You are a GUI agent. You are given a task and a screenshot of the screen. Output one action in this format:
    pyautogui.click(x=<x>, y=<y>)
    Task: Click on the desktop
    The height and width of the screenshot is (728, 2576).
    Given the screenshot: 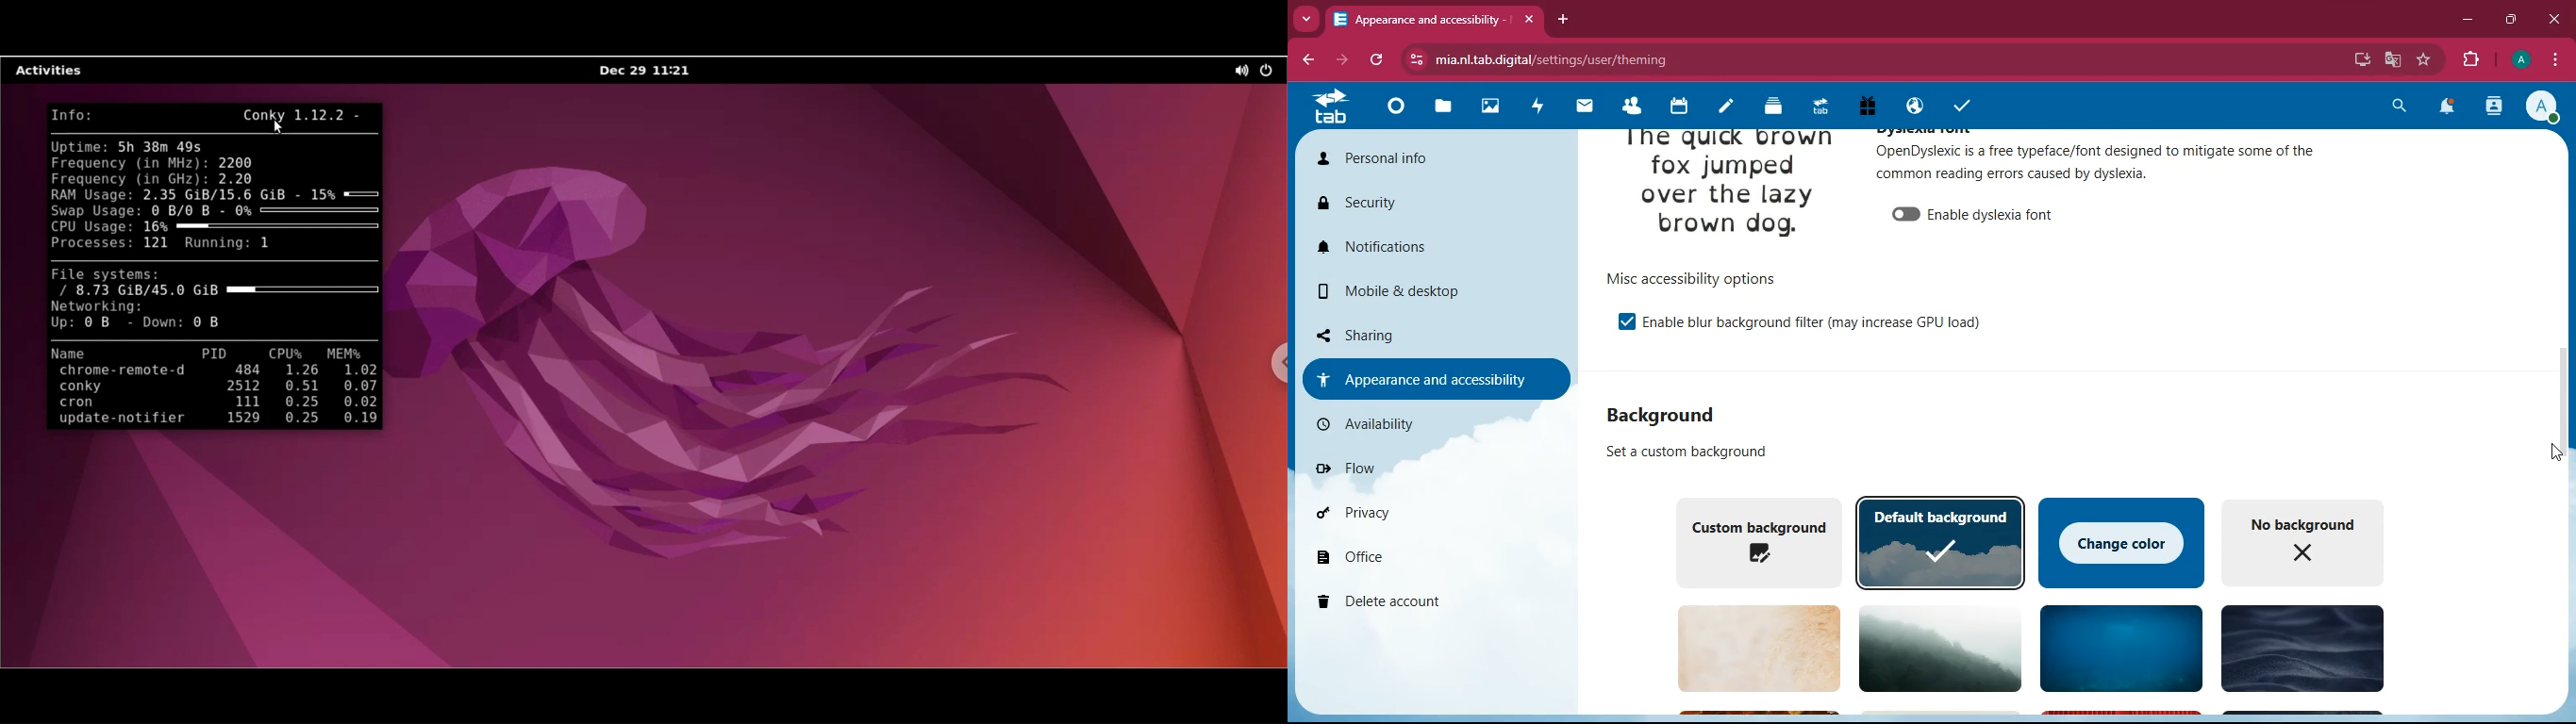 What is the action you would take?
    pyautogui.click(x=2358, y=60)
    